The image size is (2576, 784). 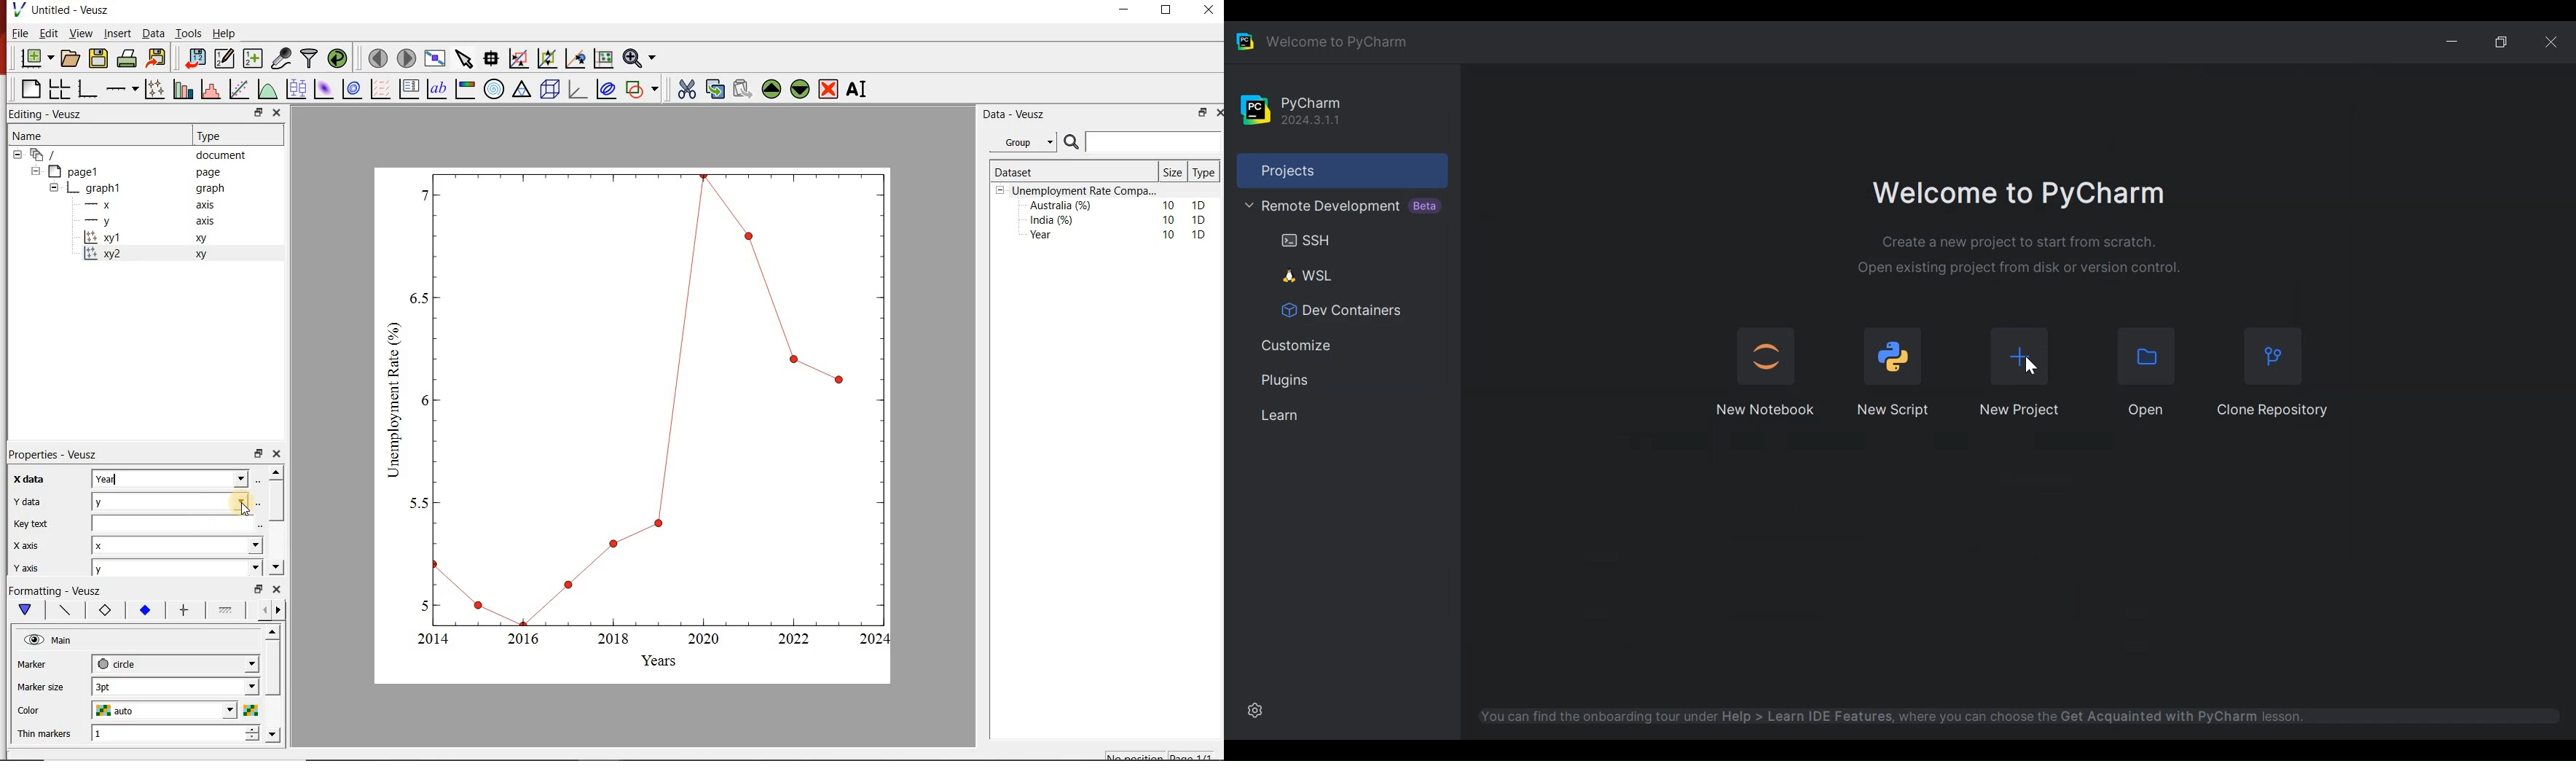 I want to click on y data, so click(x=31, y=502).